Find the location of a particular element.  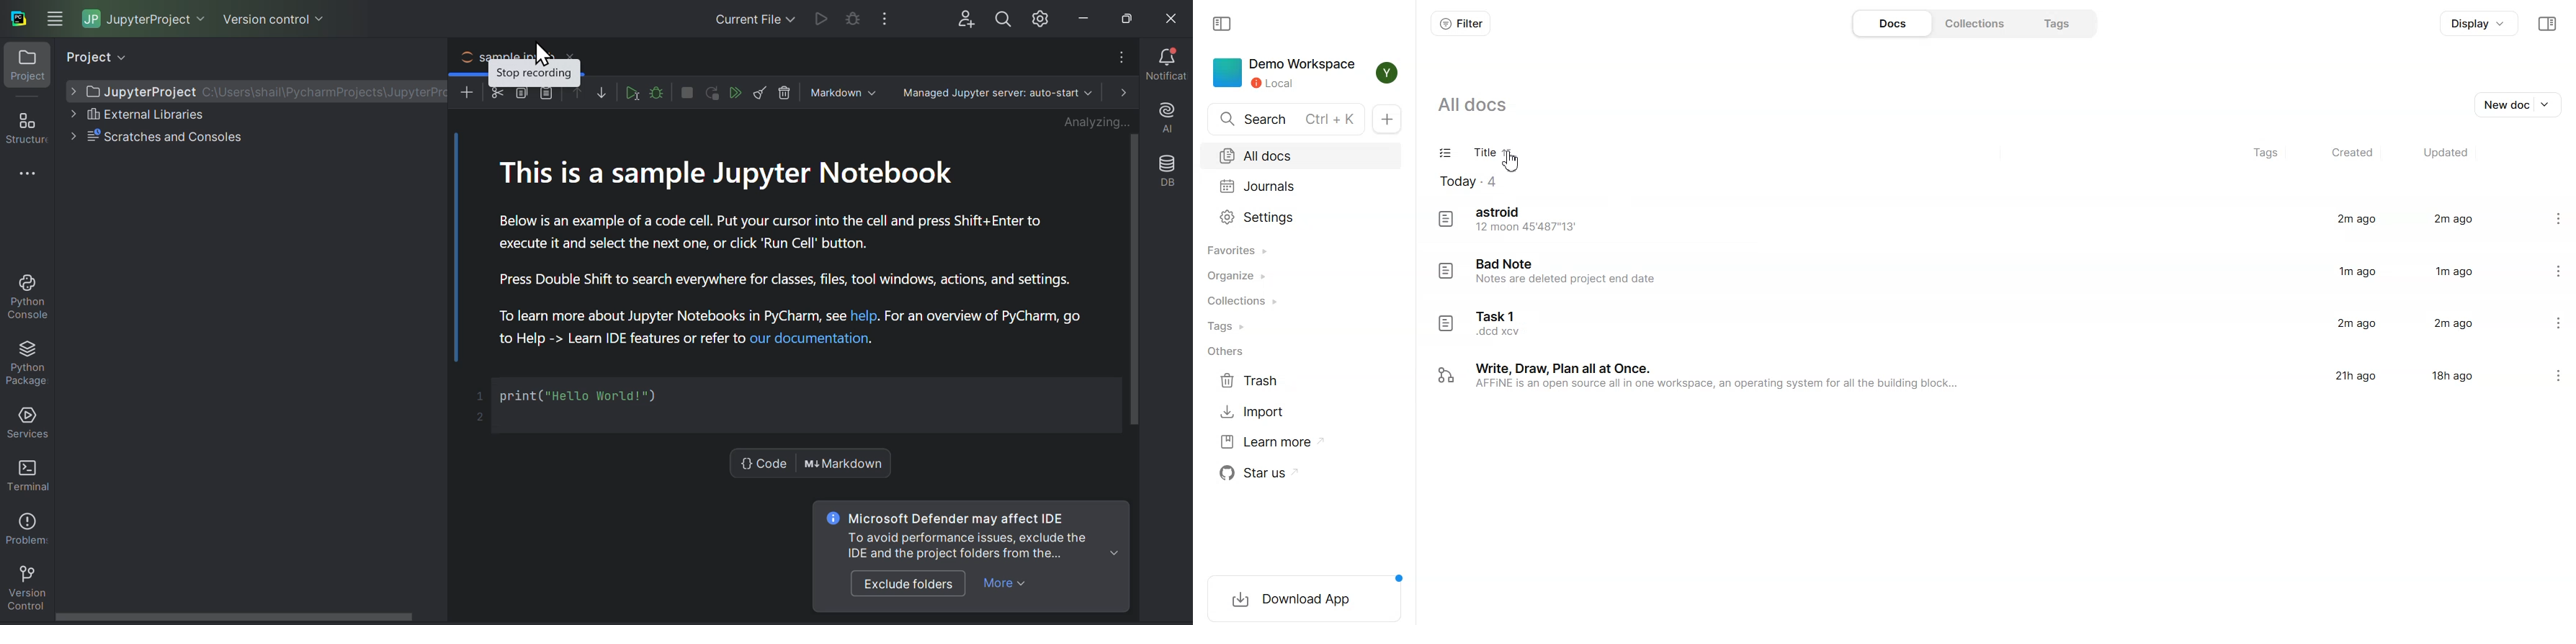

Tags is located at coordinates (2262, 153).